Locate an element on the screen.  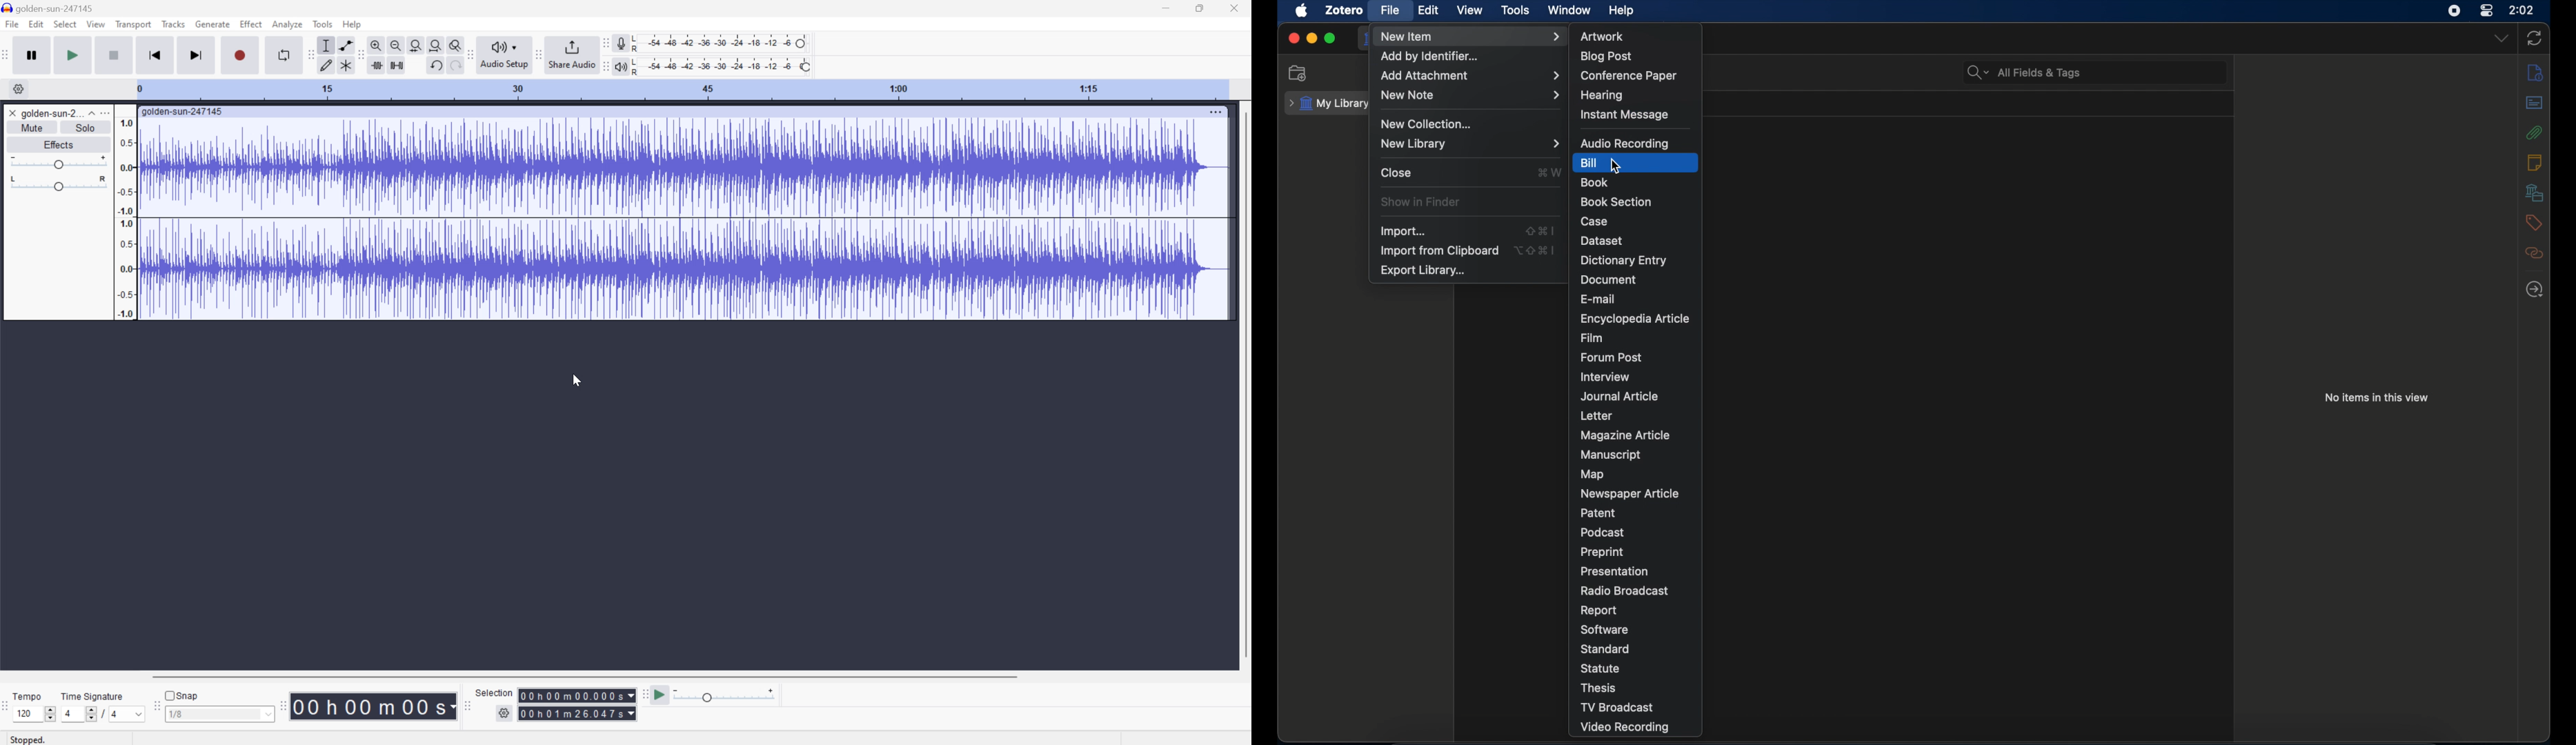
Selection is located at coordinates (576, 714).